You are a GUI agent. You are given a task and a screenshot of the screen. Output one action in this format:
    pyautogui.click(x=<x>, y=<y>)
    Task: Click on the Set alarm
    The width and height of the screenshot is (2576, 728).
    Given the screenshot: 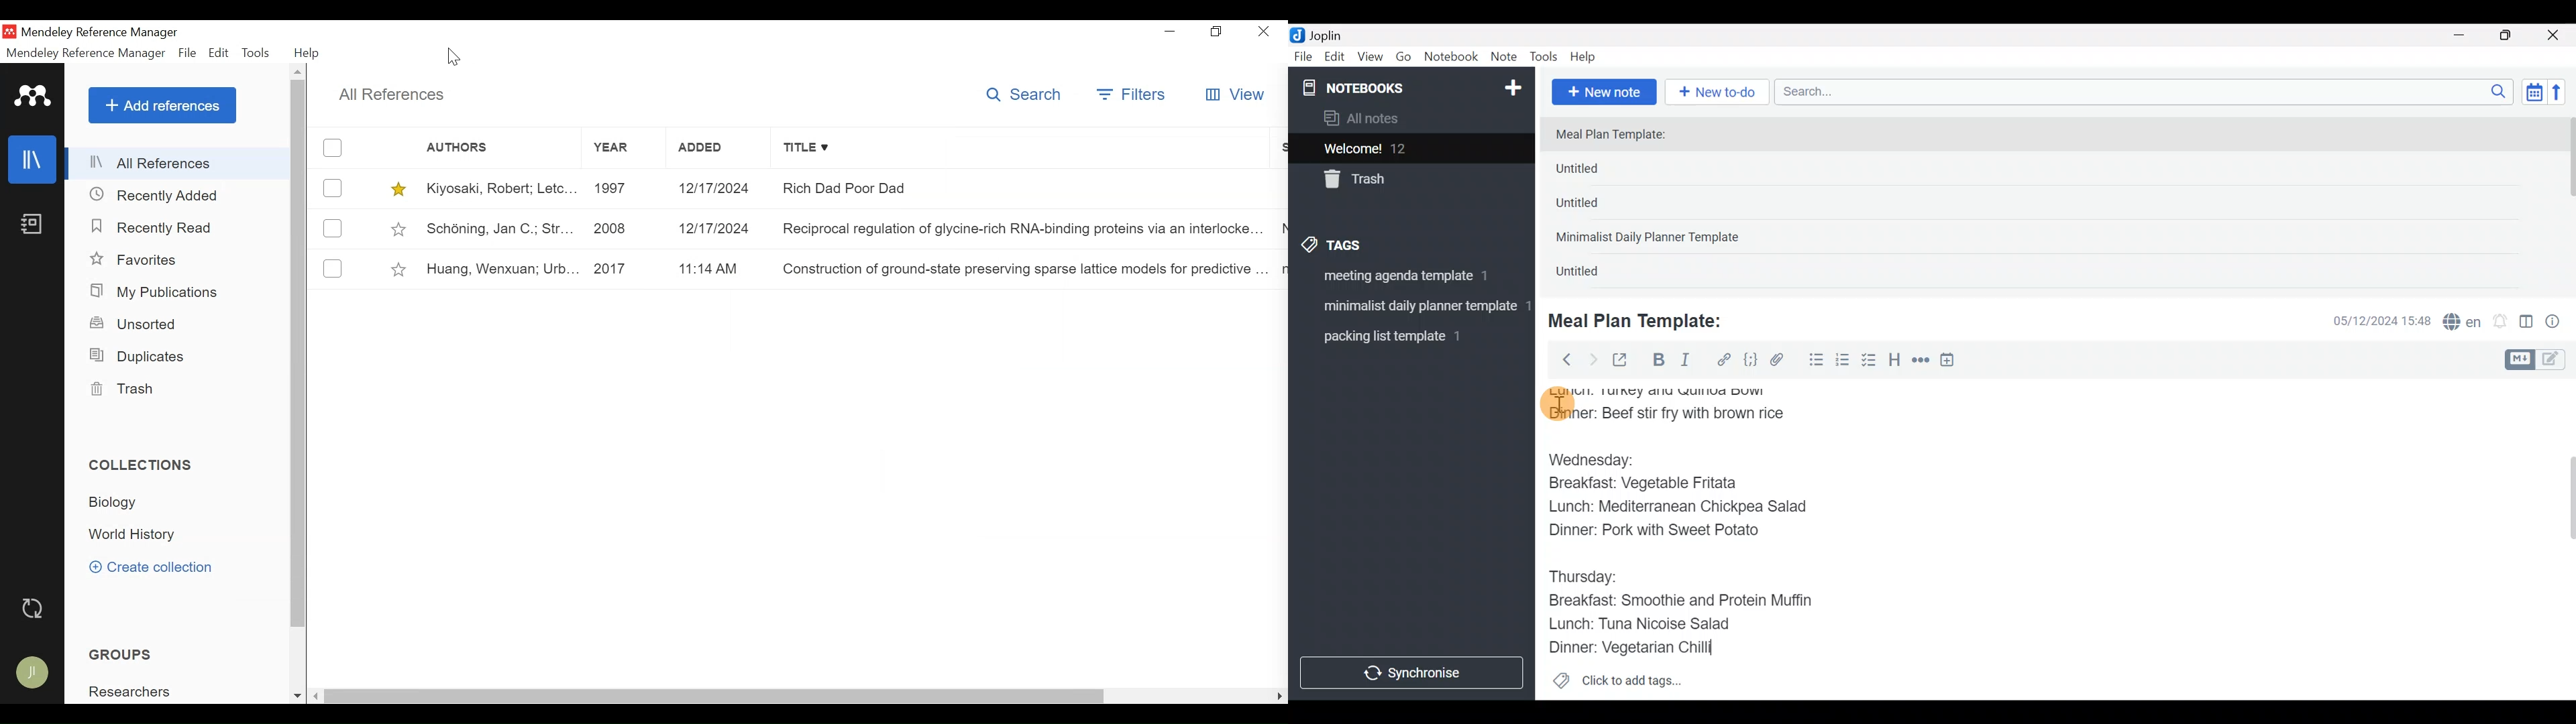 What is the action you would take?
    pyautogui.click(x=2501, y=322)
    